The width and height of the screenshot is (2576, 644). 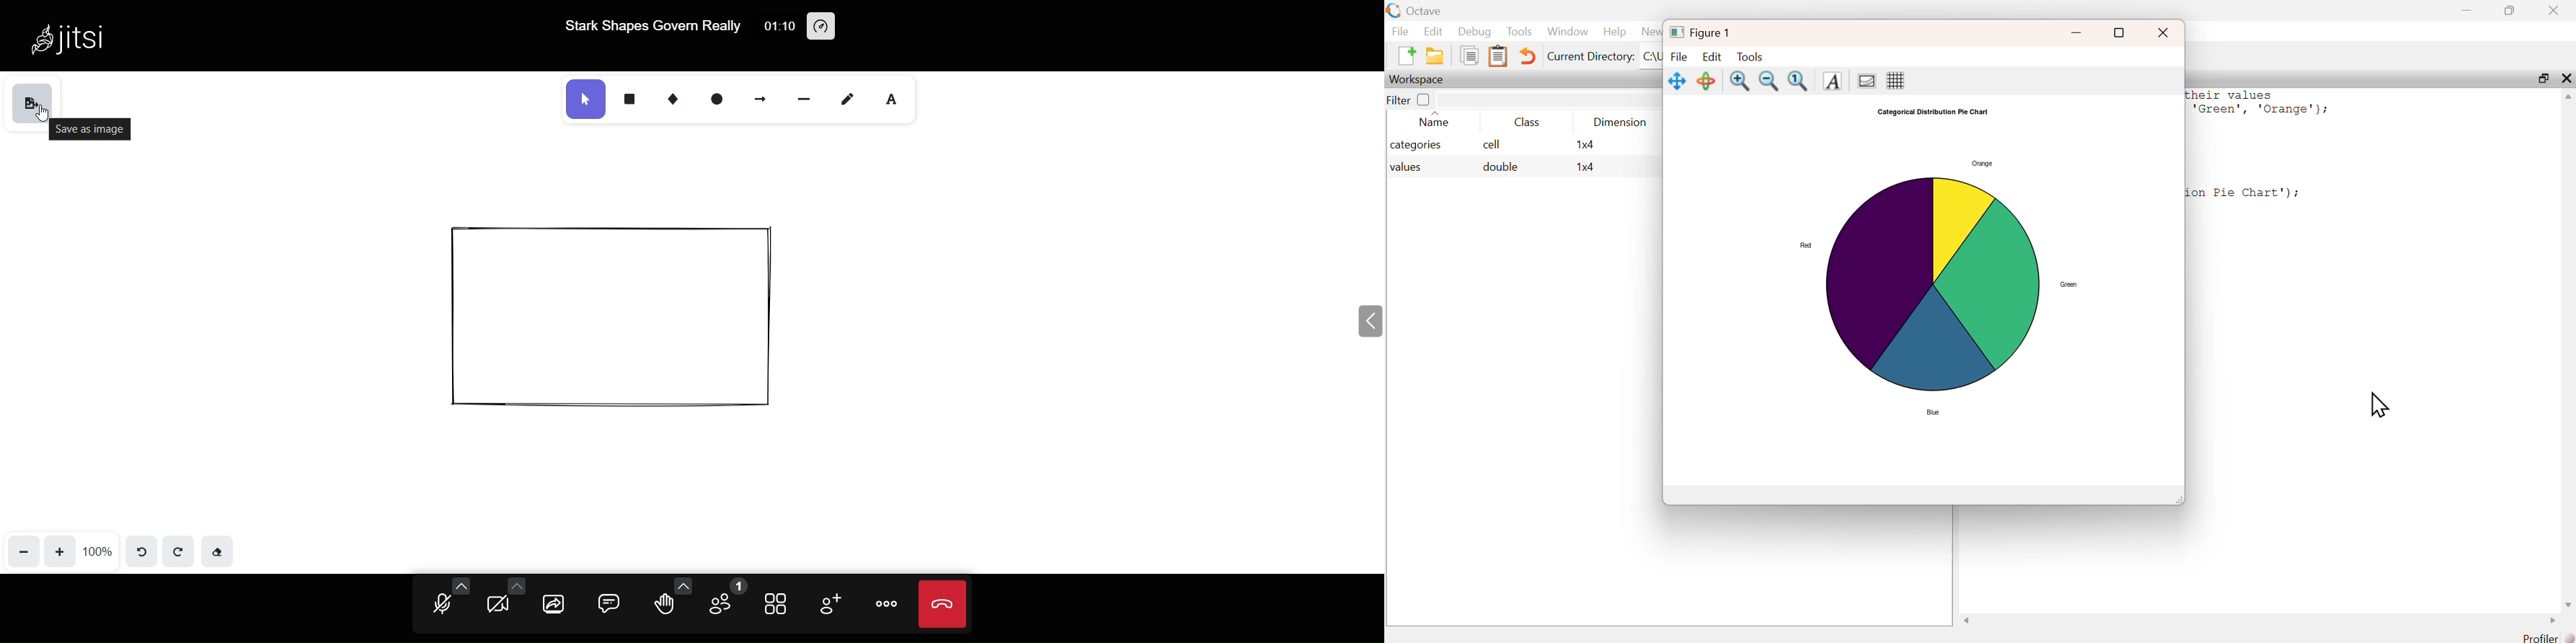 What do you see at coordinates (1700, 32) in the screenshot?
I see `Figure 1` at bounding box center [1700, 32].